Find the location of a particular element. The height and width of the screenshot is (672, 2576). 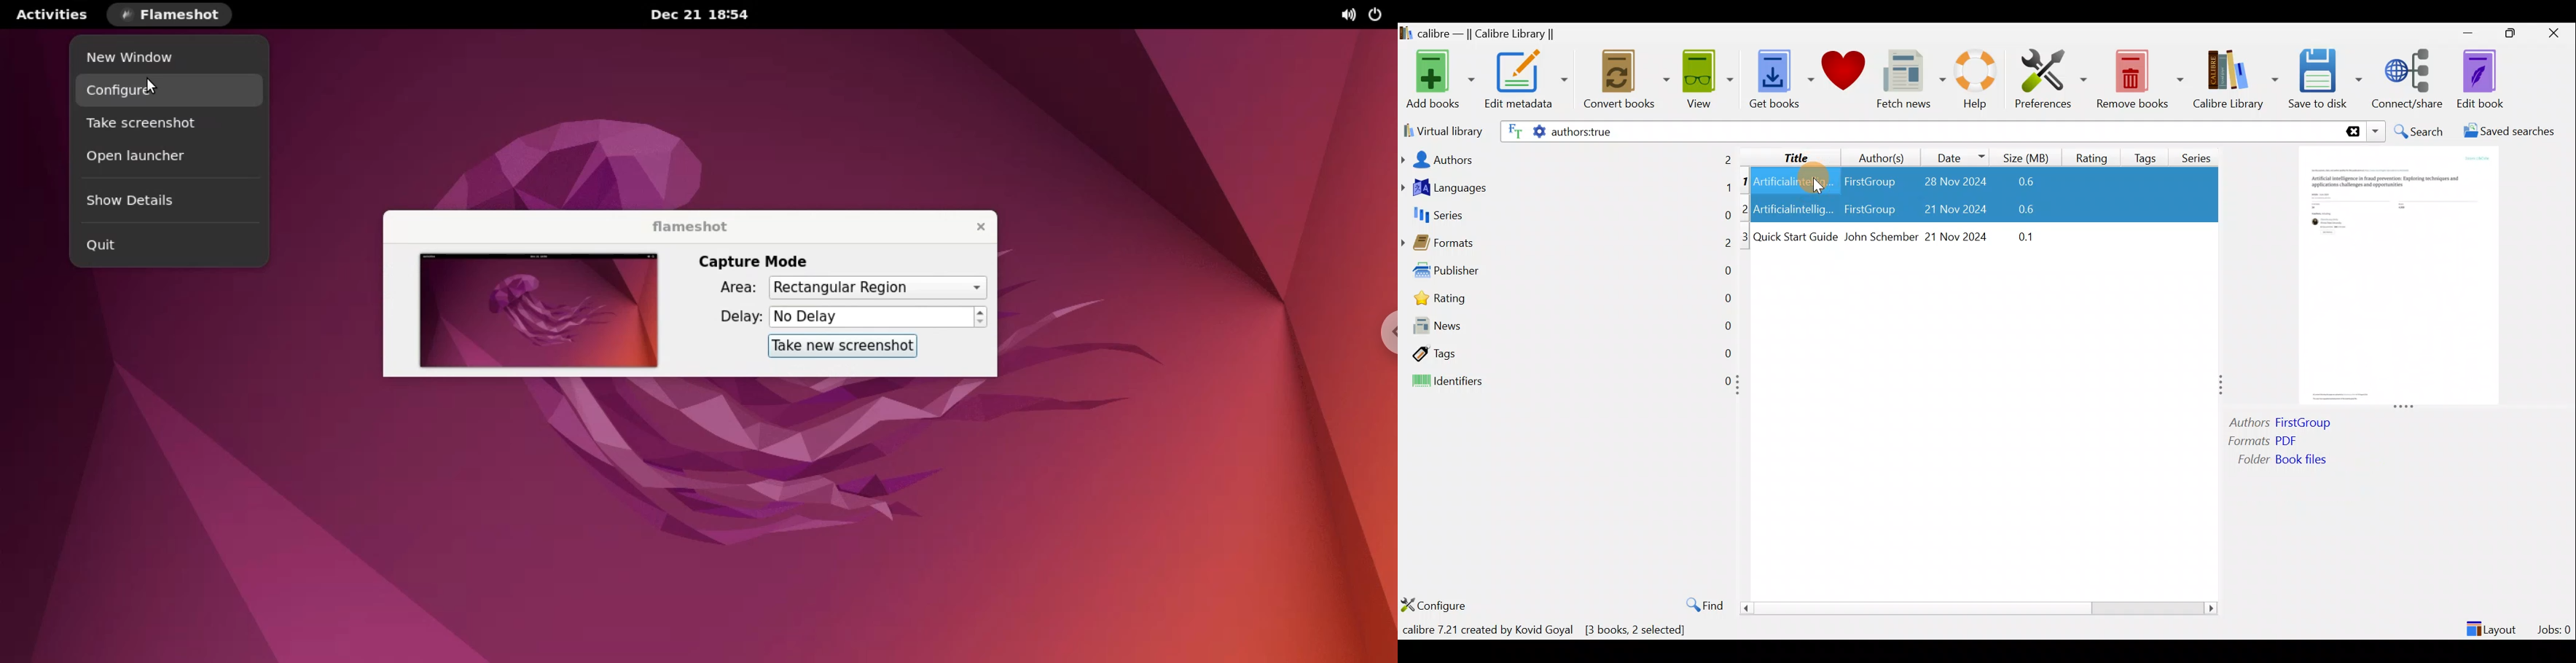

28 Nov 2024 is located at coordinates (1949, 183).